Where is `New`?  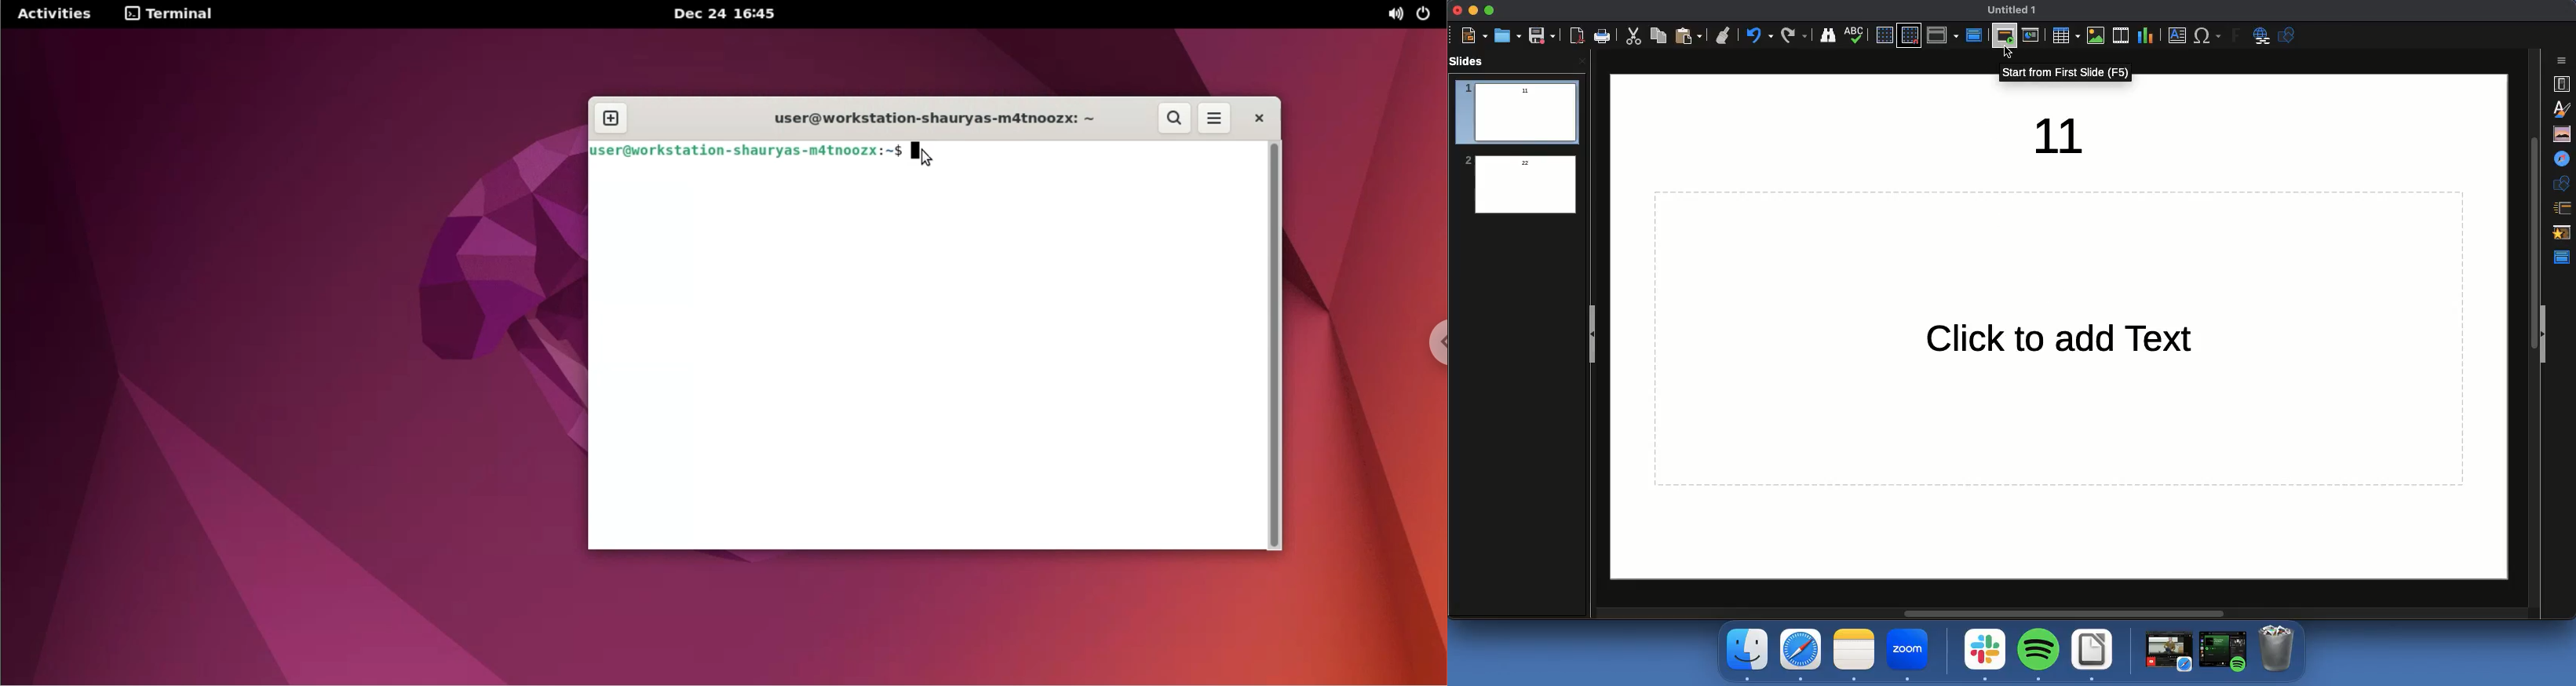 New is located at coordinates (1476, 35).